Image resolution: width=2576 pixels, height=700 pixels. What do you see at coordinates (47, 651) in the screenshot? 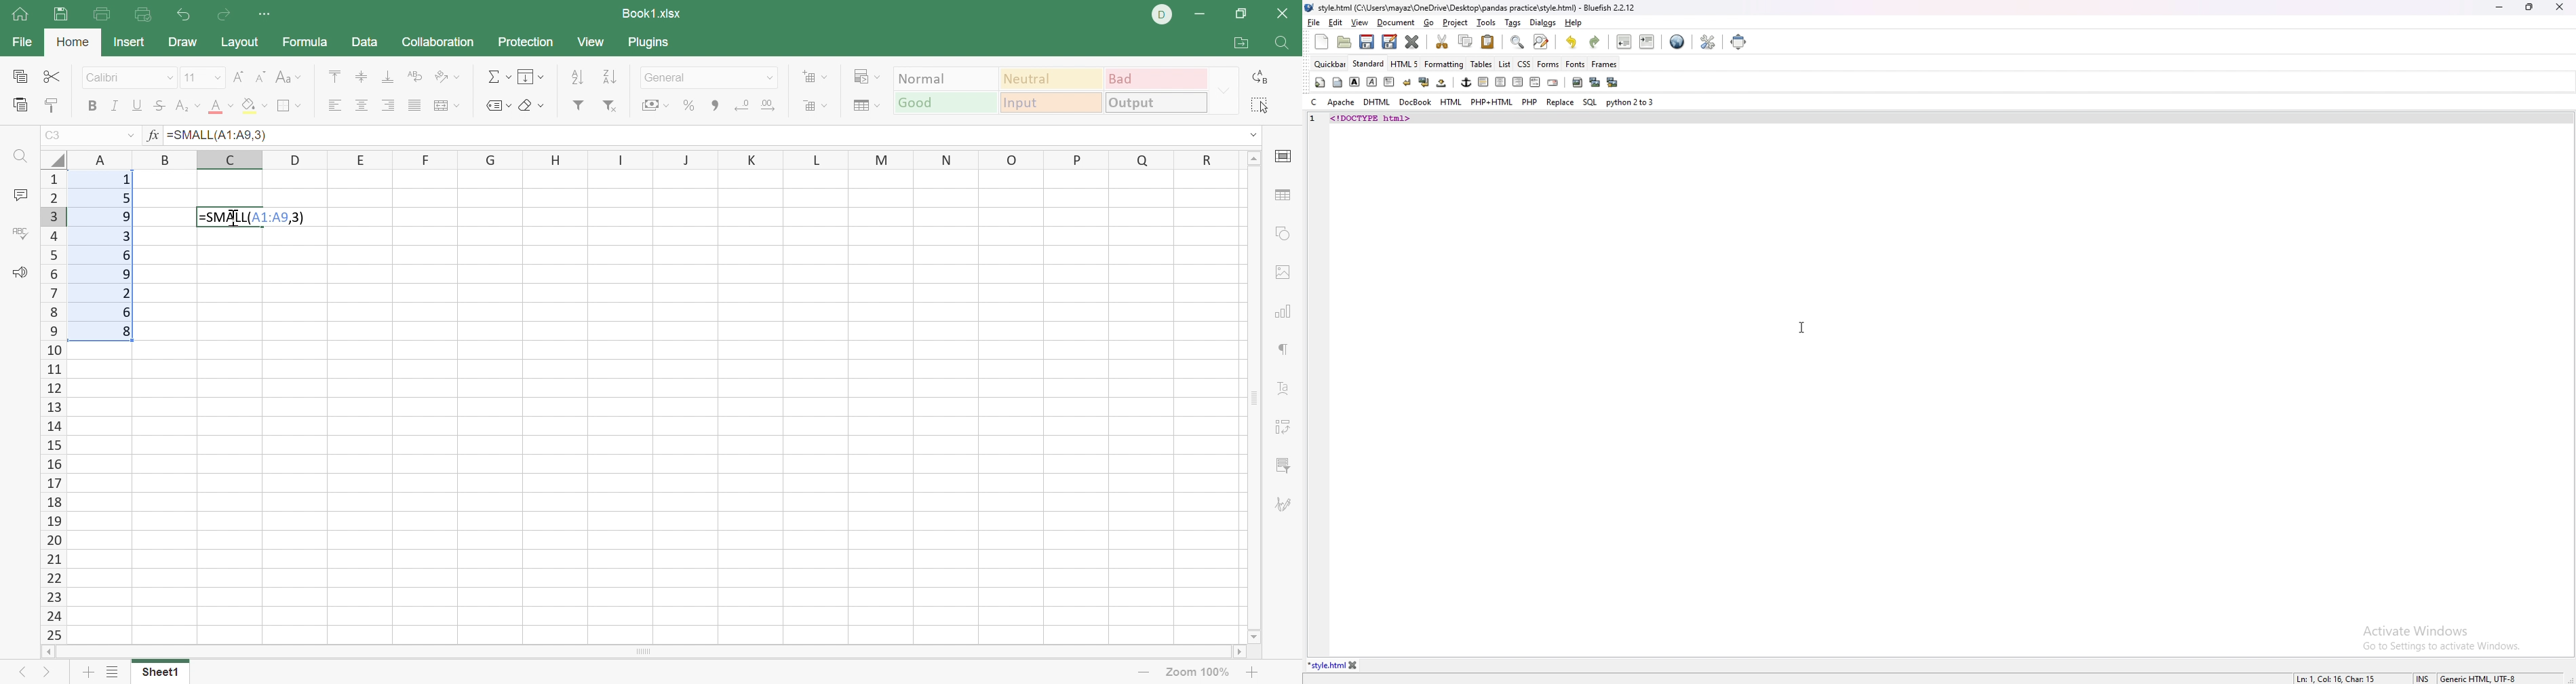
I see `Scroll left` at bounding box center [47, 651].